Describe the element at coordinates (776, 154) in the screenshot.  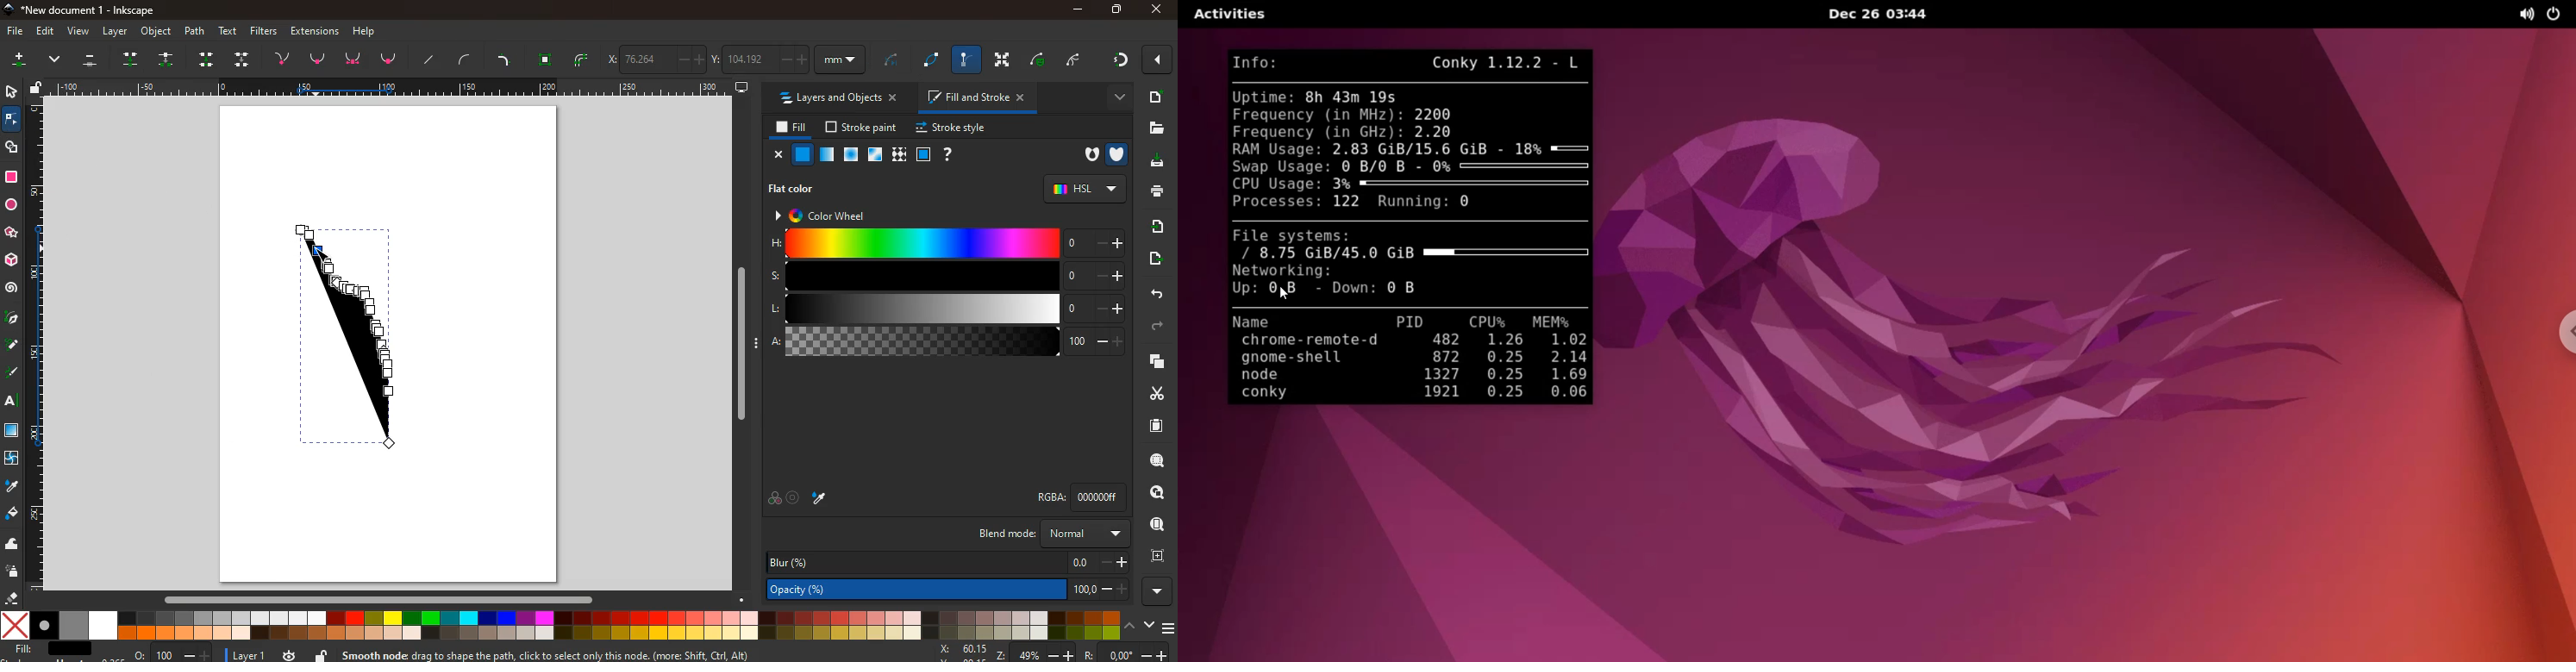
I see `close` at that location.